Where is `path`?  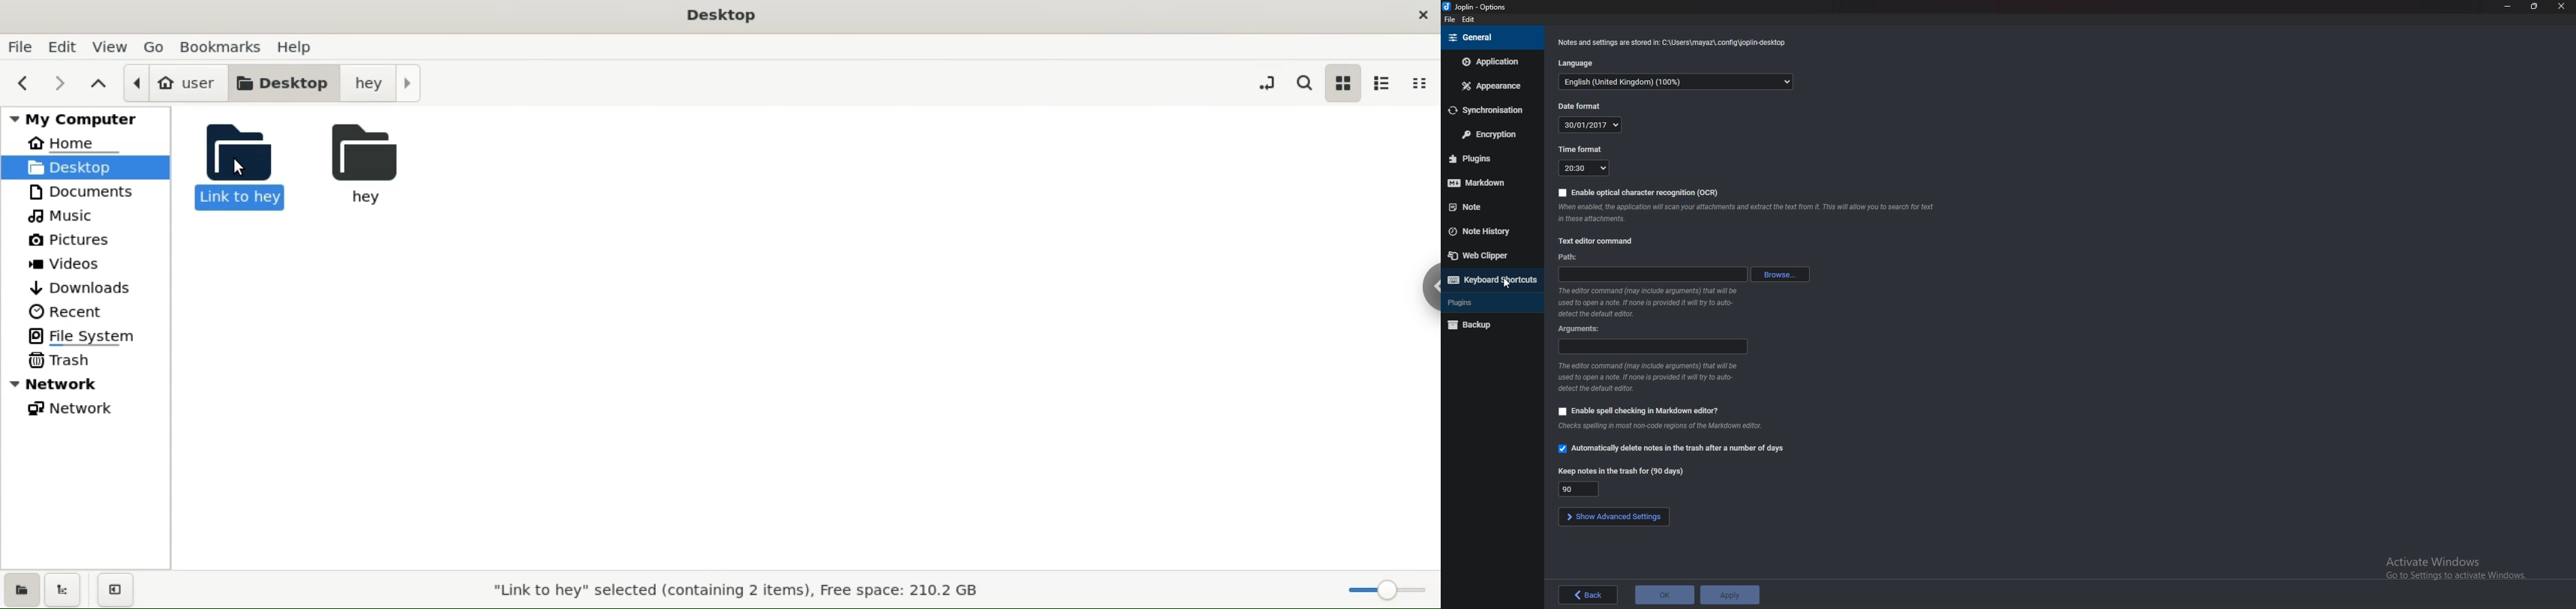
path is located at coordinates (1651, 275).